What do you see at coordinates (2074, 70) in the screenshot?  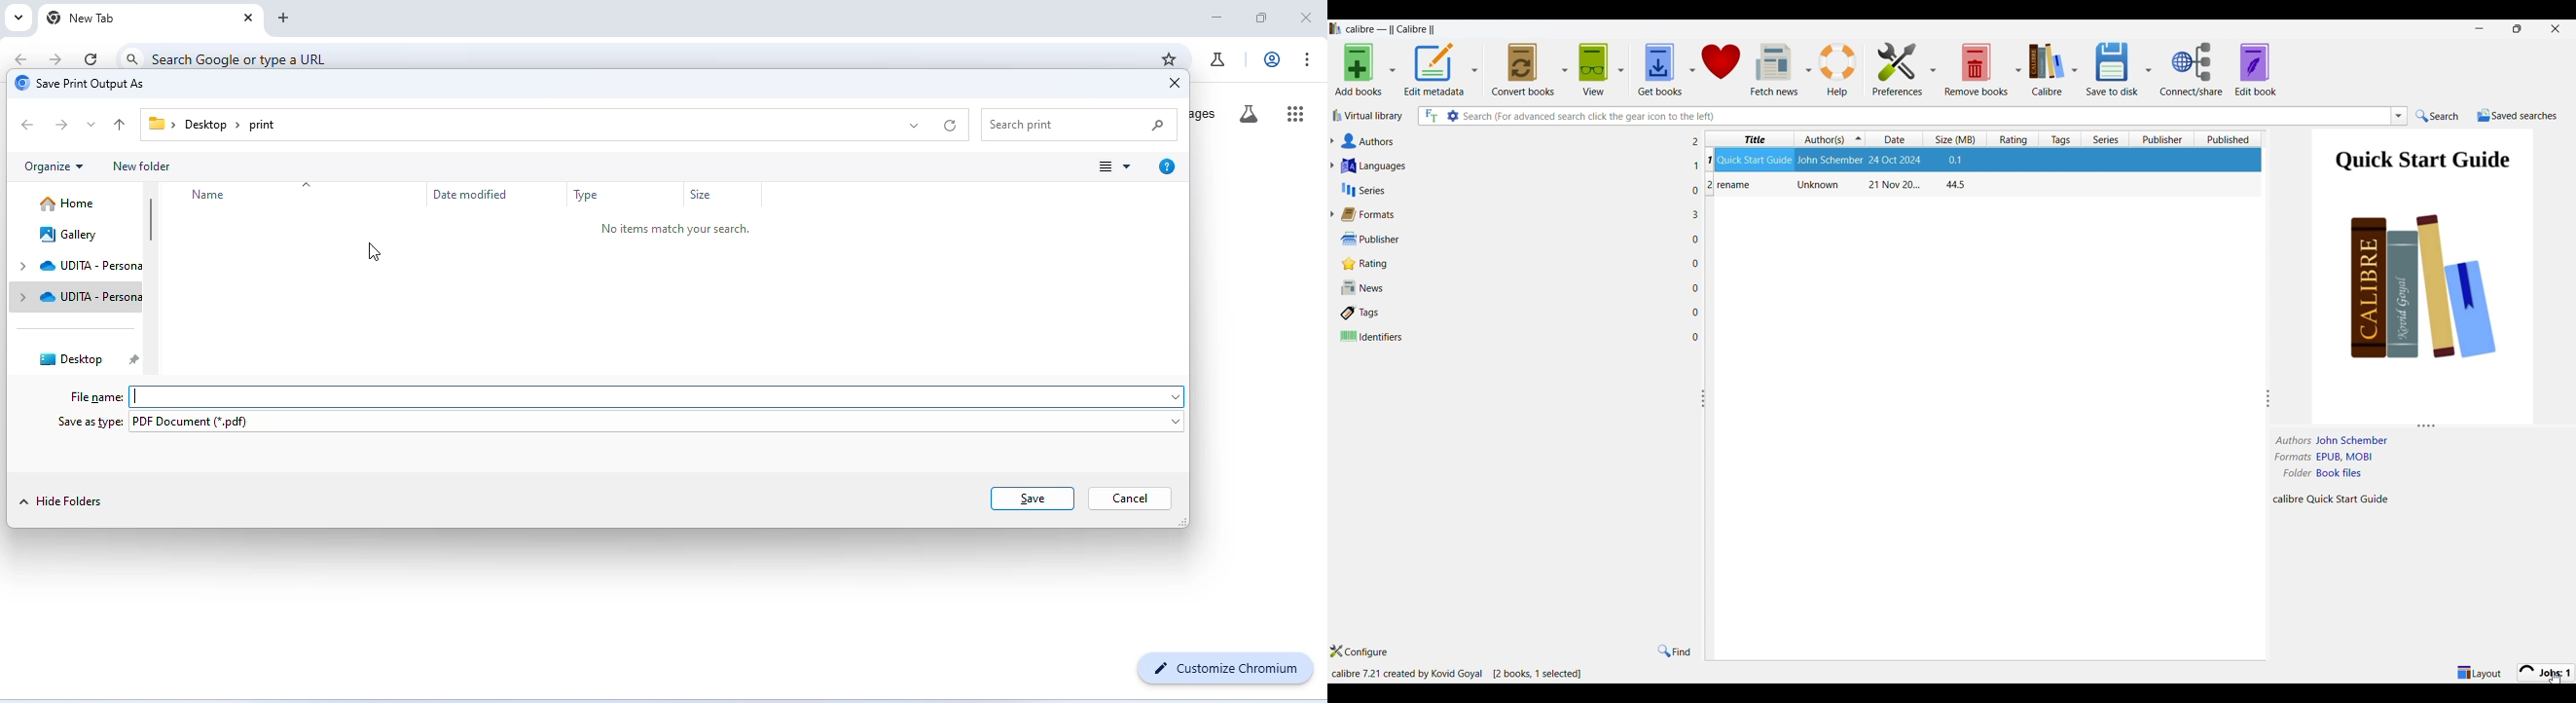 I see `Calibre options` at bounding box center [2074, 70].